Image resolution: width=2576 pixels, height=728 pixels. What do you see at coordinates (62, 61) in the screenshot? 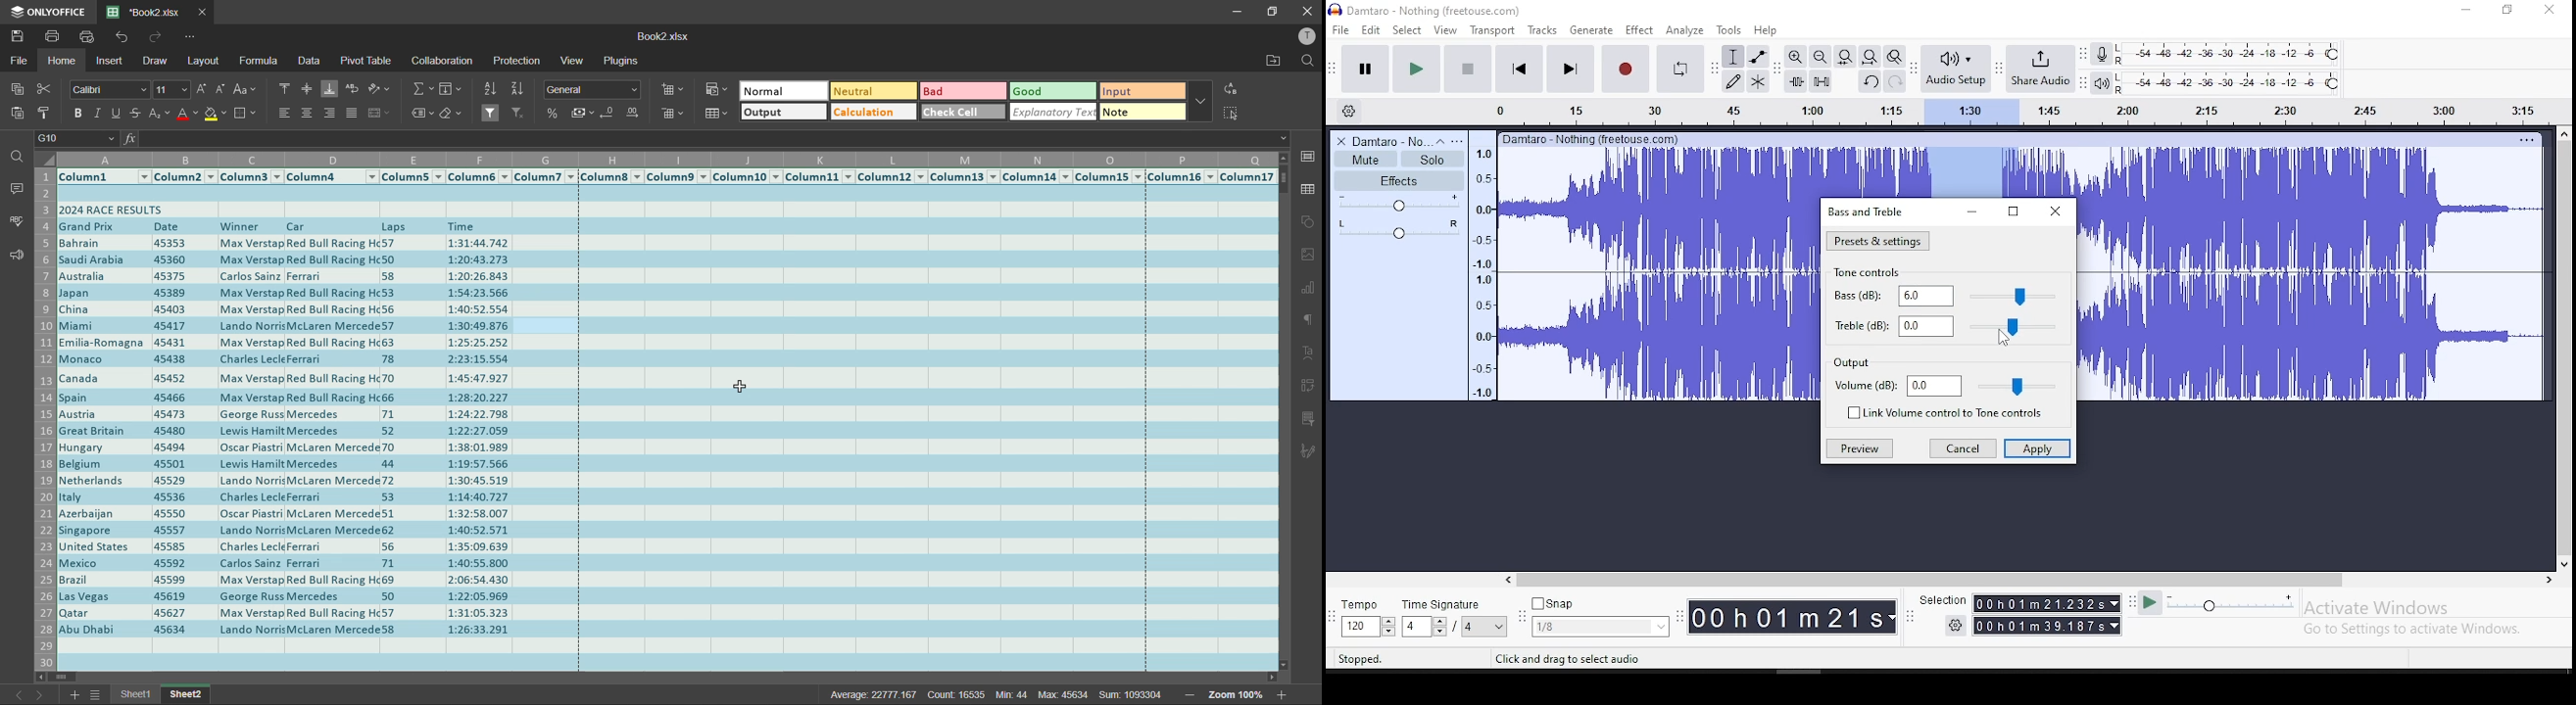
I see `home` at bounding box center [62, 61].